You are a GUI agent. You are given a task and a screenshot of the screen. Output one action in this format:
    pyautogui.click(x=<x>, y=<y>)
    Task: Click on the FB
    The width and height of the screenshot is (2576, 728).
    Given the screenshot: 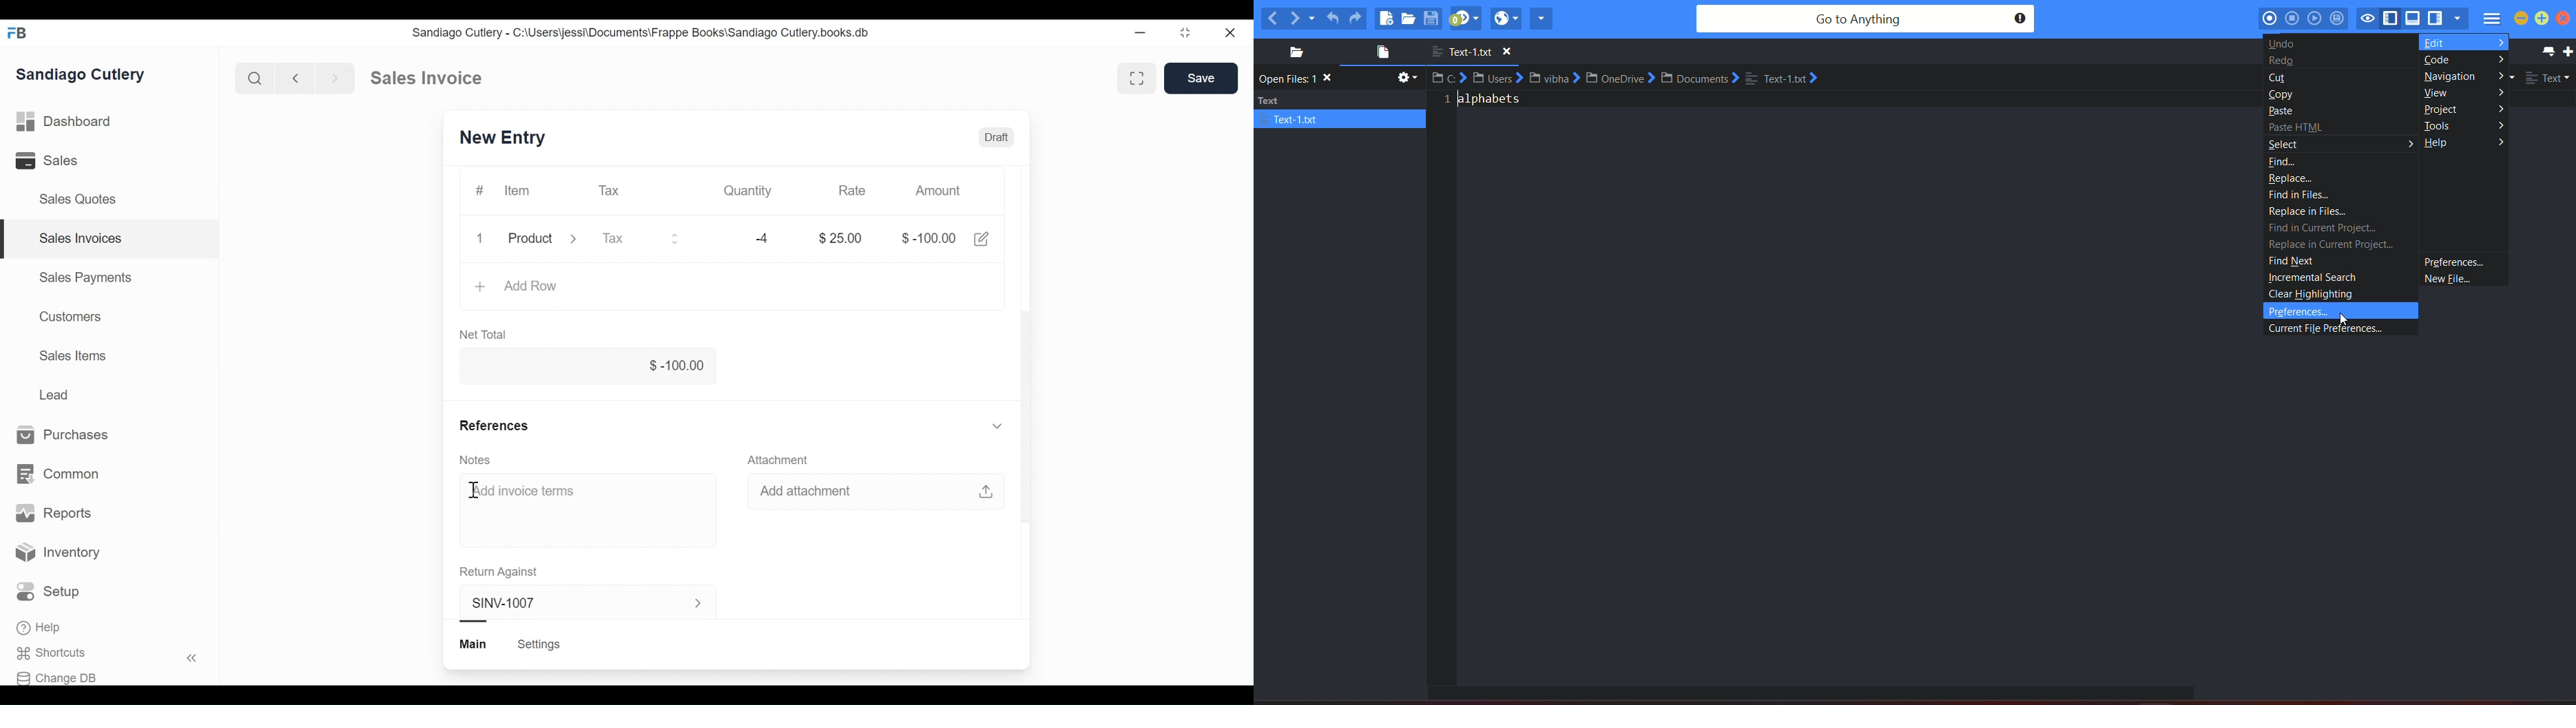 What is the action you would take?
    pyautogui.click(x=20, y=33)
    